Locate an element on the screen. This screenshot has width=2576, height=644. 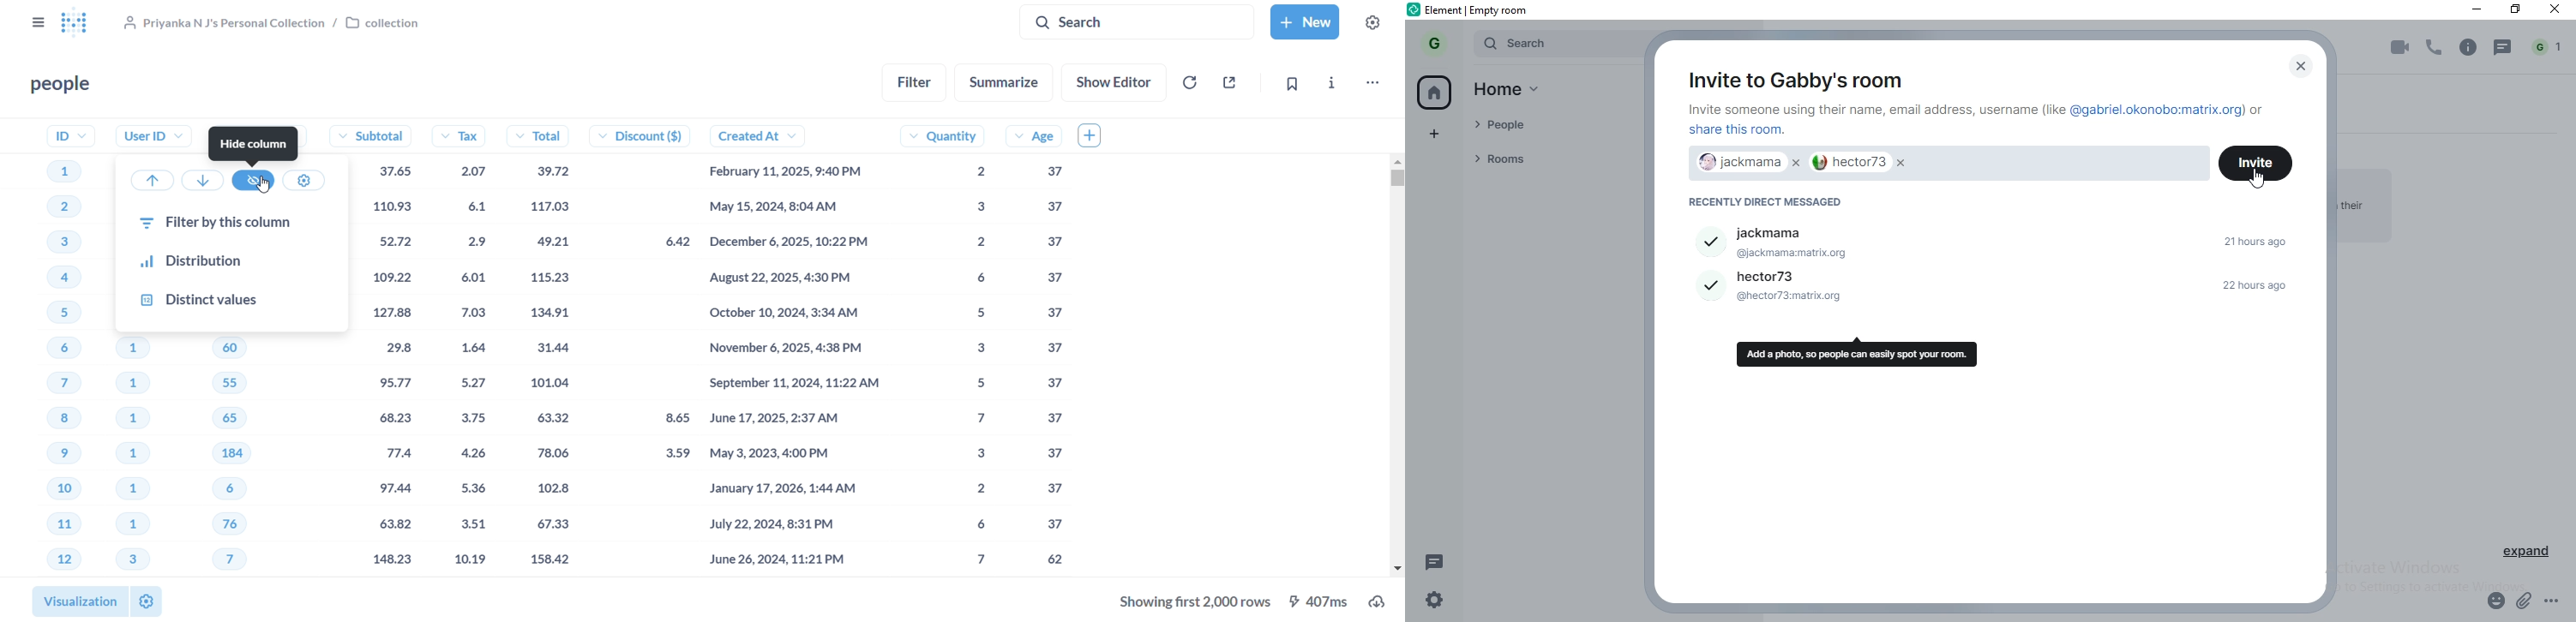
settings is located at coordinates (1430, 603).